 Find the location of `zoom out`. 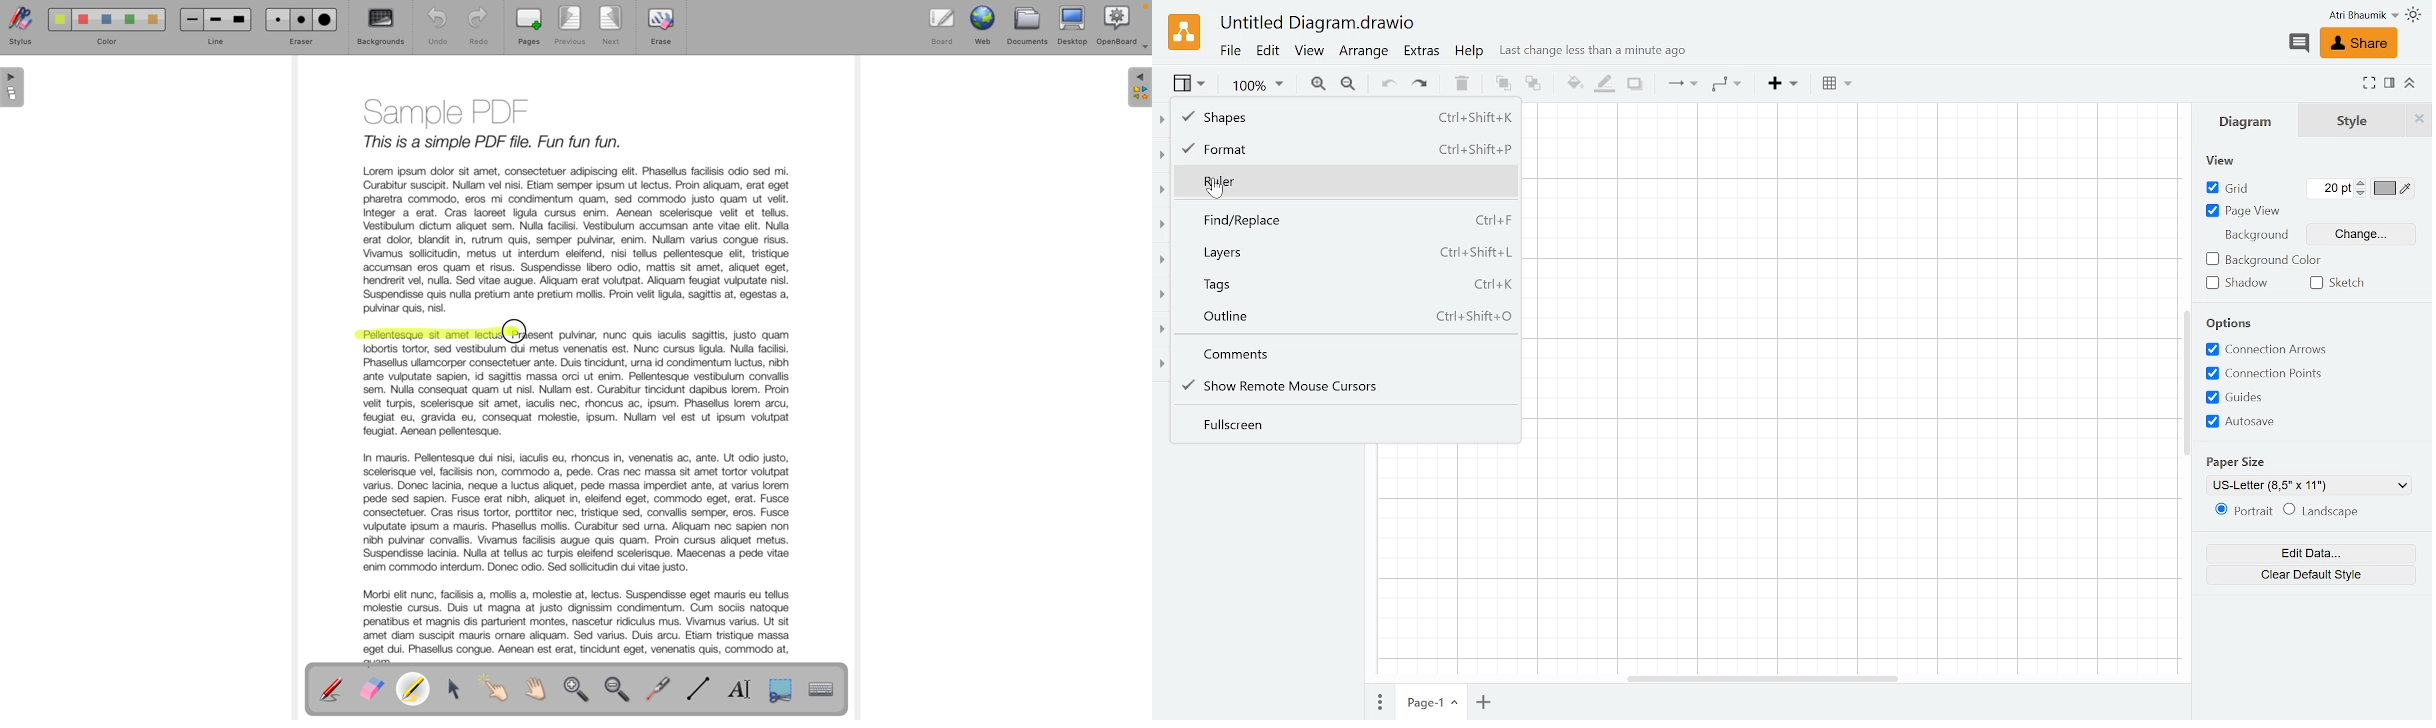

zoom out is located at coordinates (620, 691).